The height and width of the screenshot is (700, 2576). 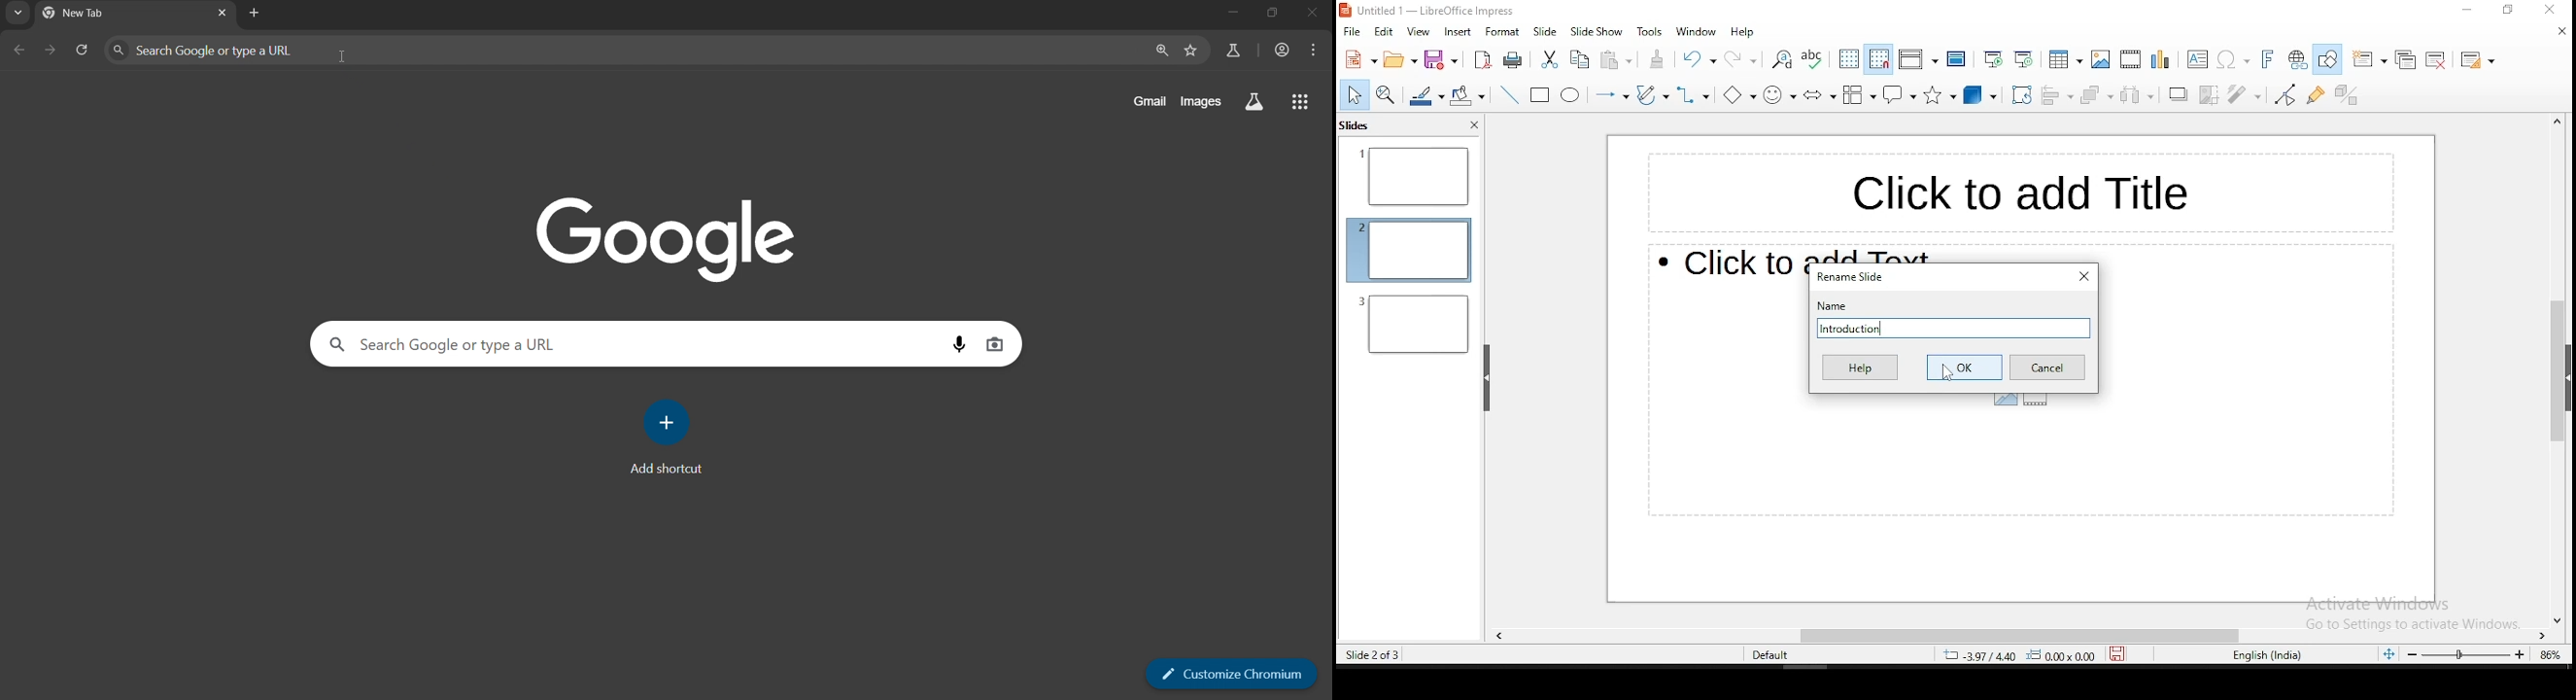 I want to click on zoom slider, so click(x=2466, y=654).